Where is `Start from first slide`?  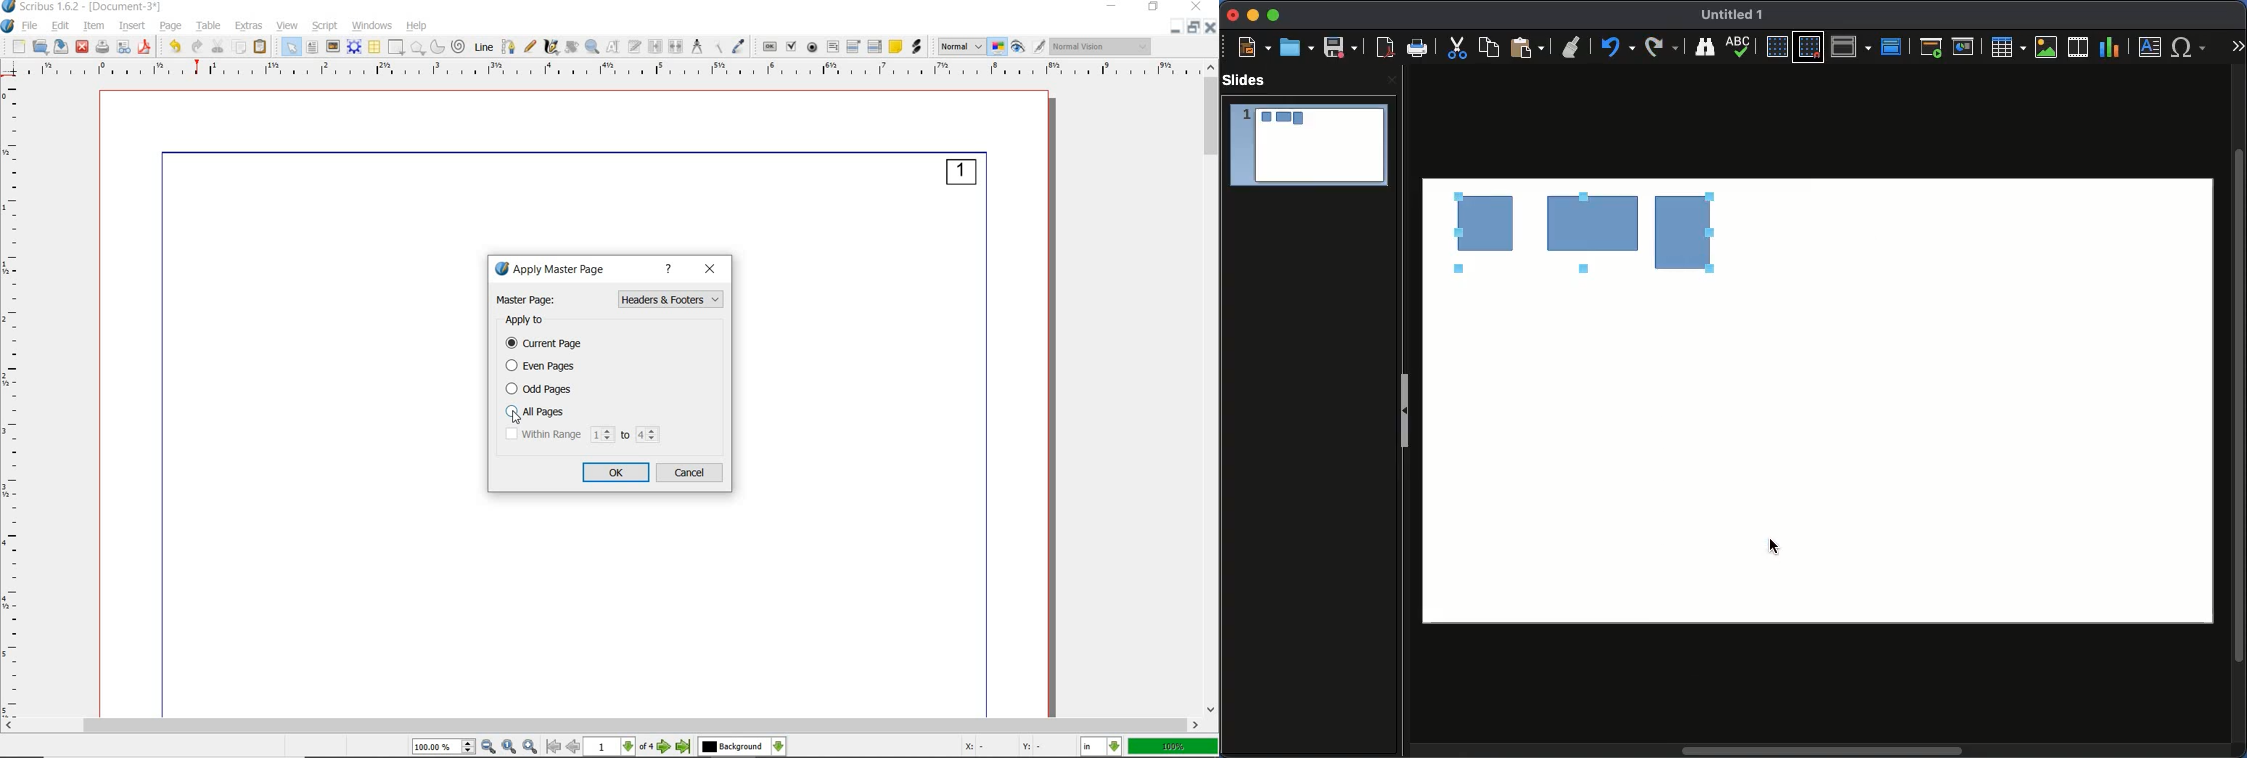 Start from first slide is located at coordinates (1931, 47).